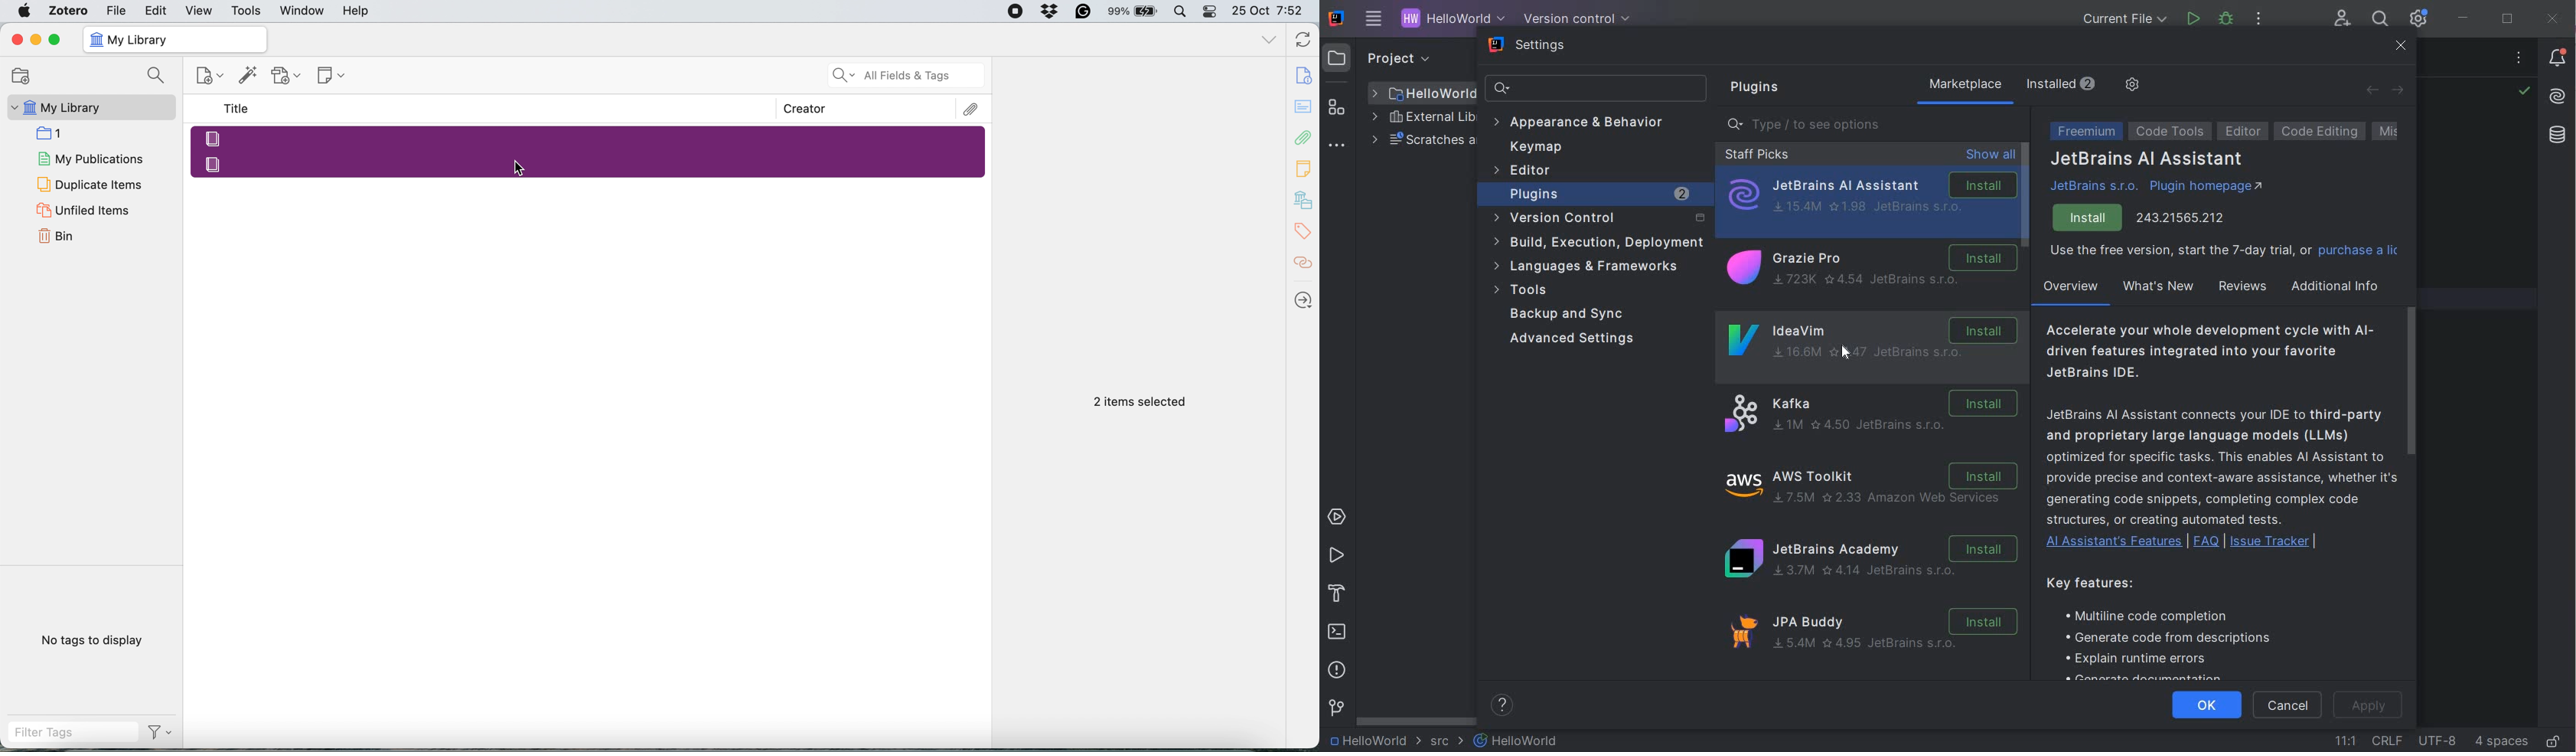  What do you see at coordinates (2089, 218) in the screenshot?
I see `Install` at bounding box center [2089, 218].